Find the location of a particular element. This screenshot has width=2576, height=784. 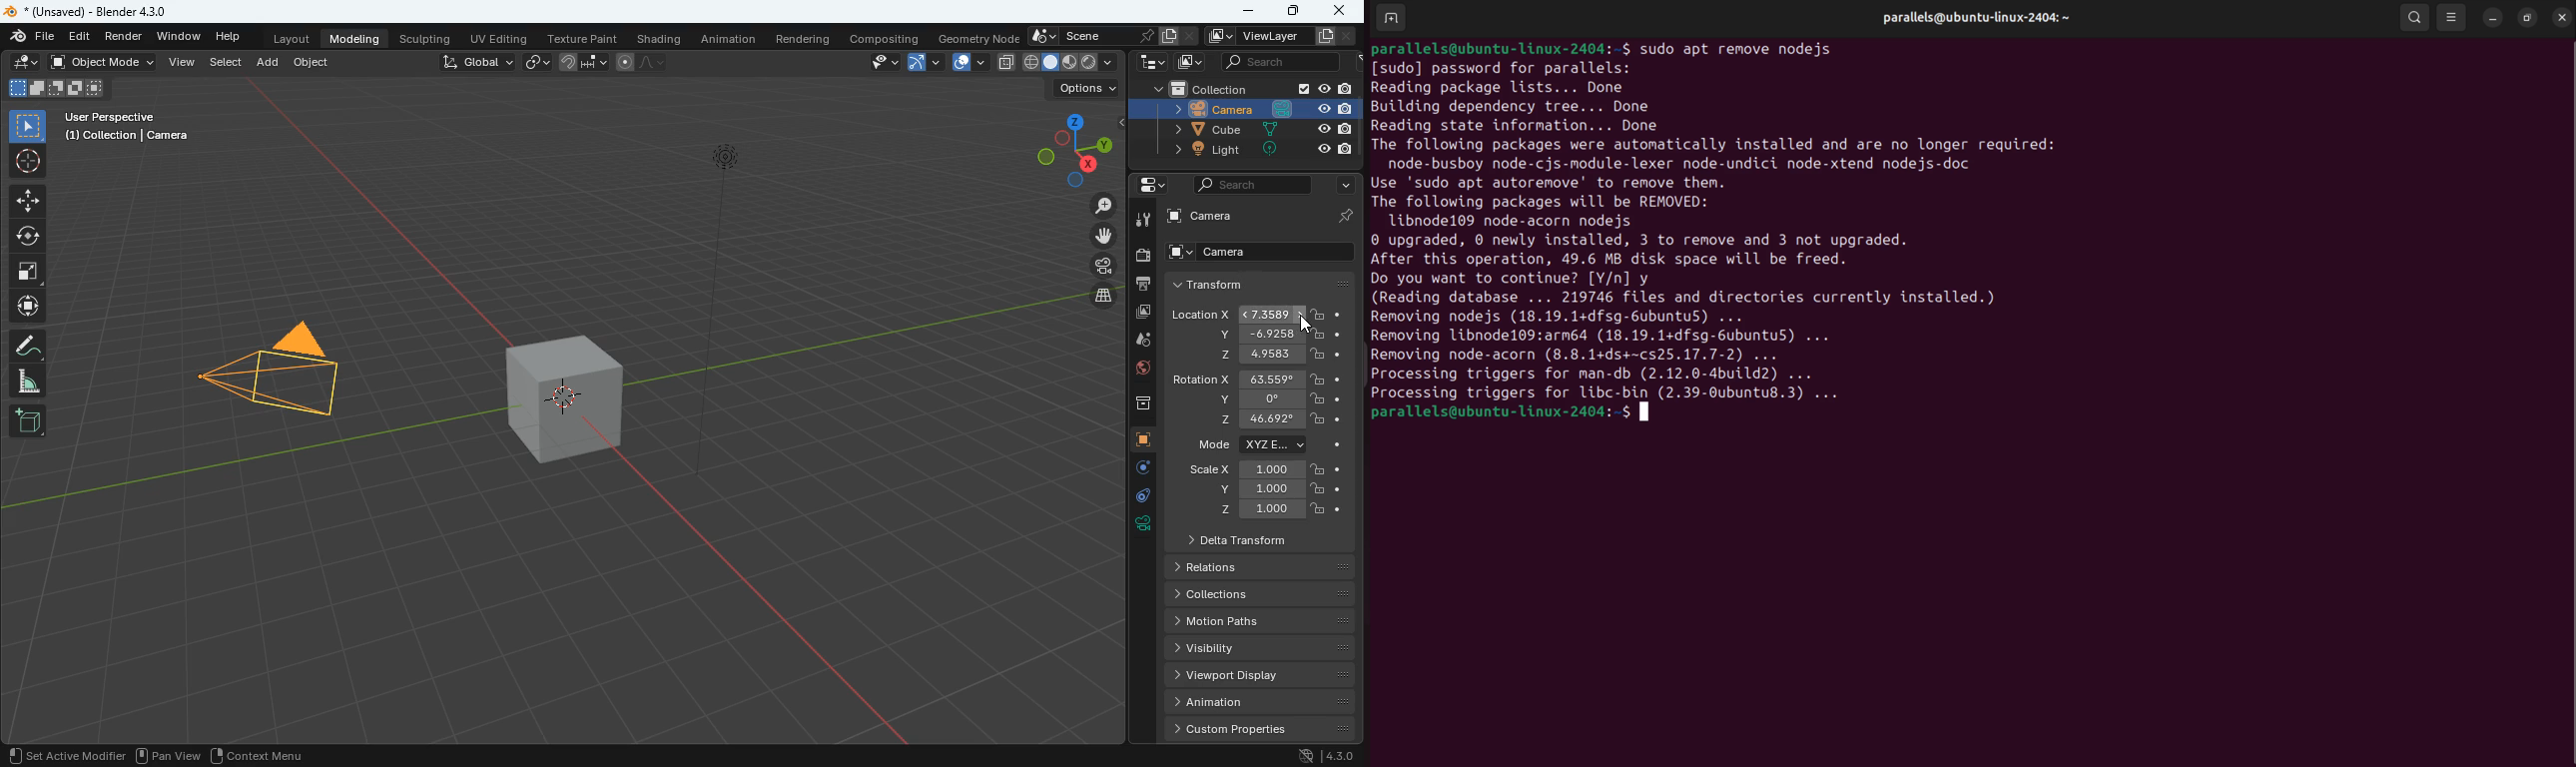

search is located at coordinates (1255, 186).